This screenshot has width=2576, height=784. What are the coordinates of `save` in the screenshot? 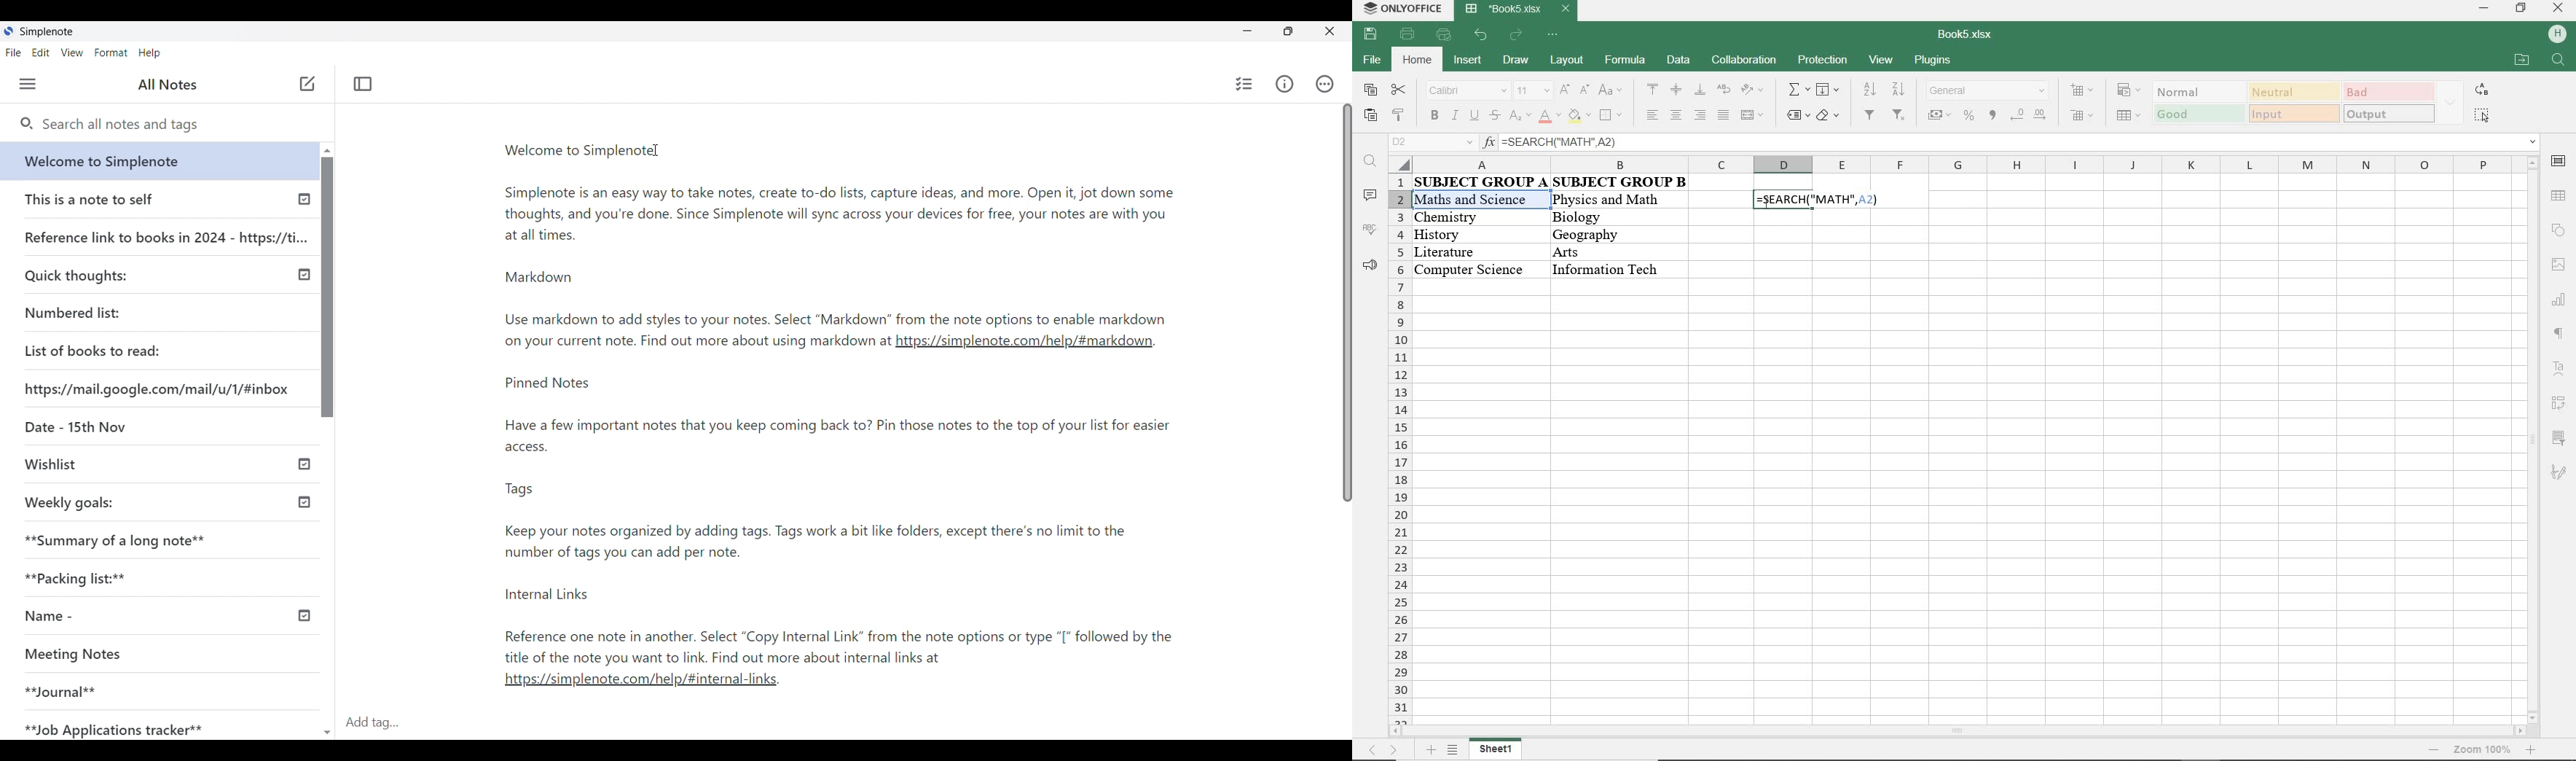 It's located at (1370, 35).